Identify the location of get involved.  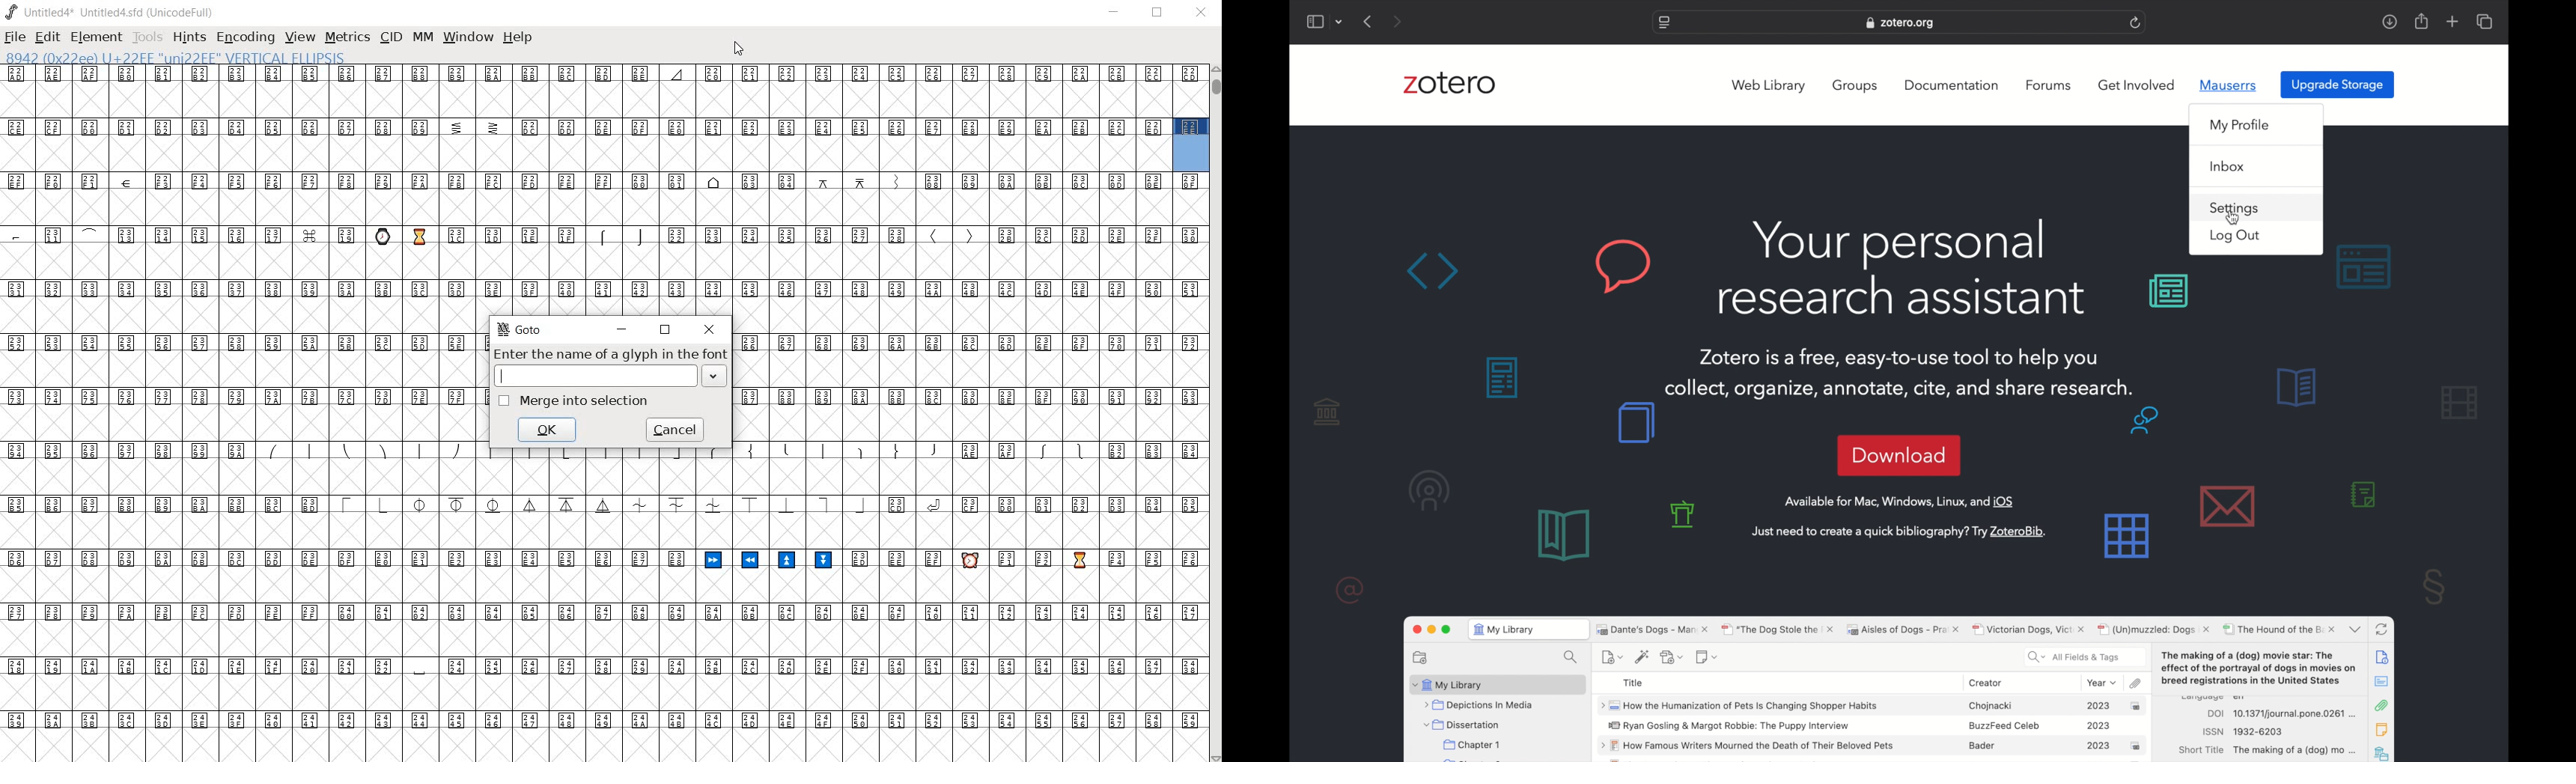
(2136, 85).